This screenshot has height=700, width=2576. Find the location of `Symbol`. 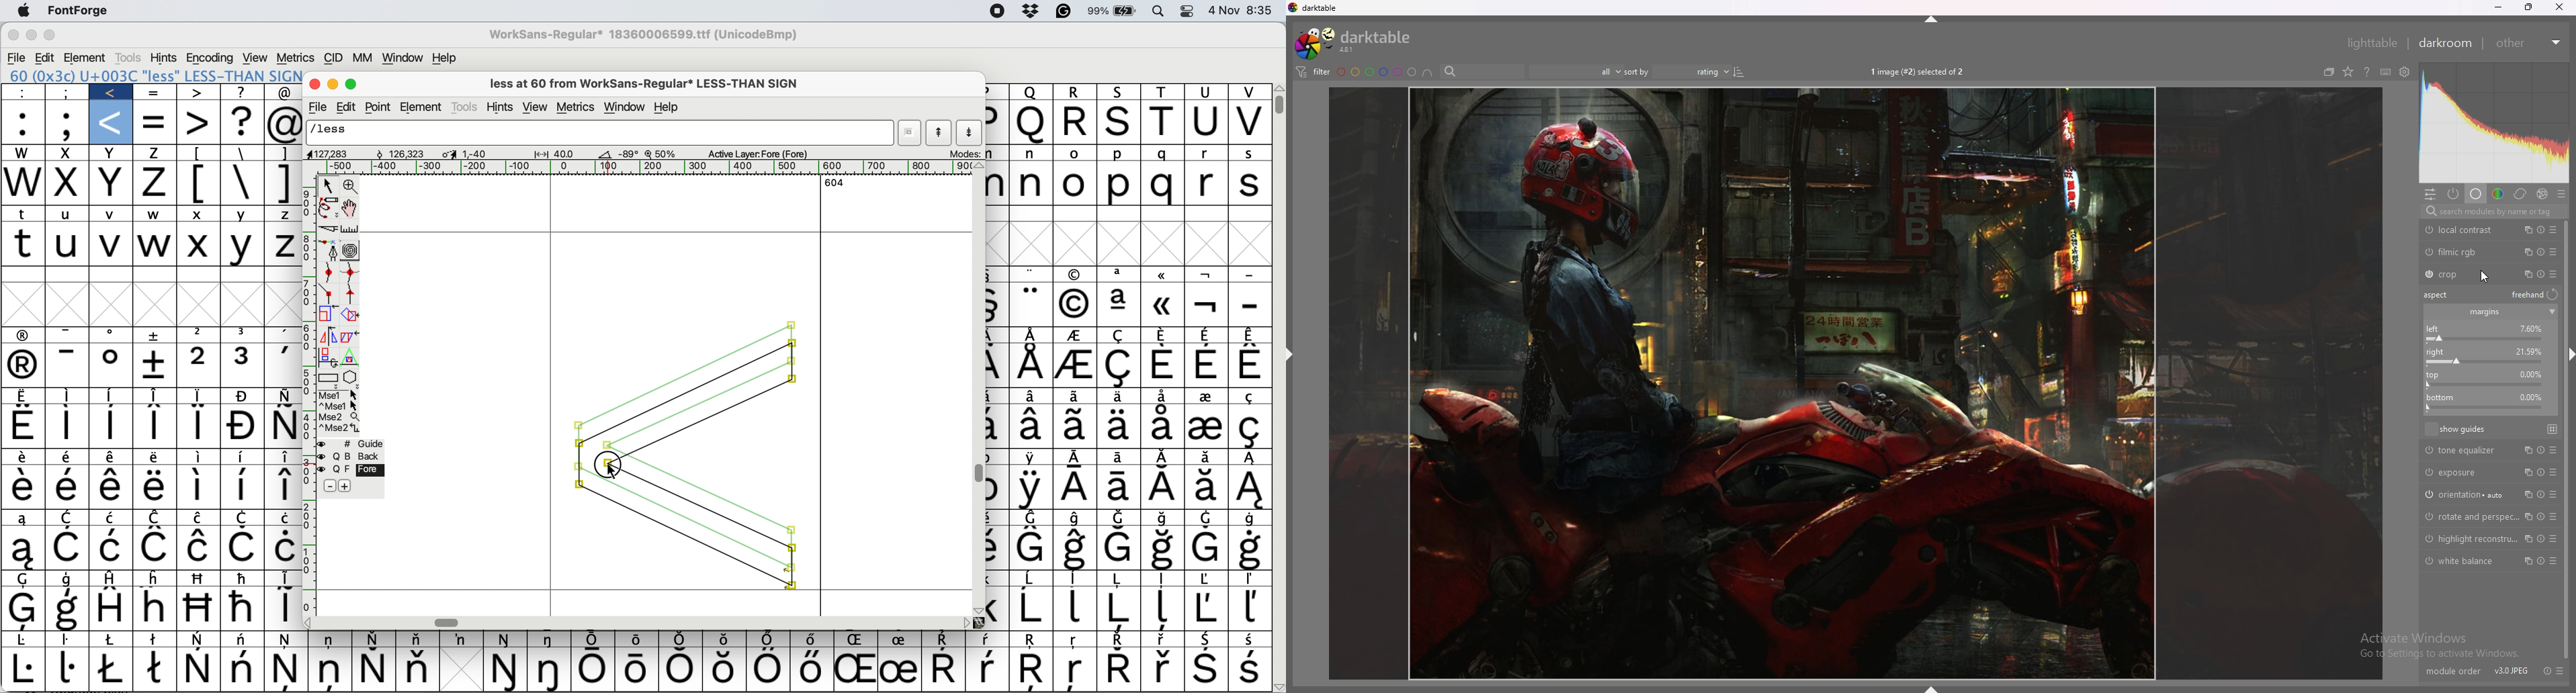

Symbol is located at coordinates (26, 640).